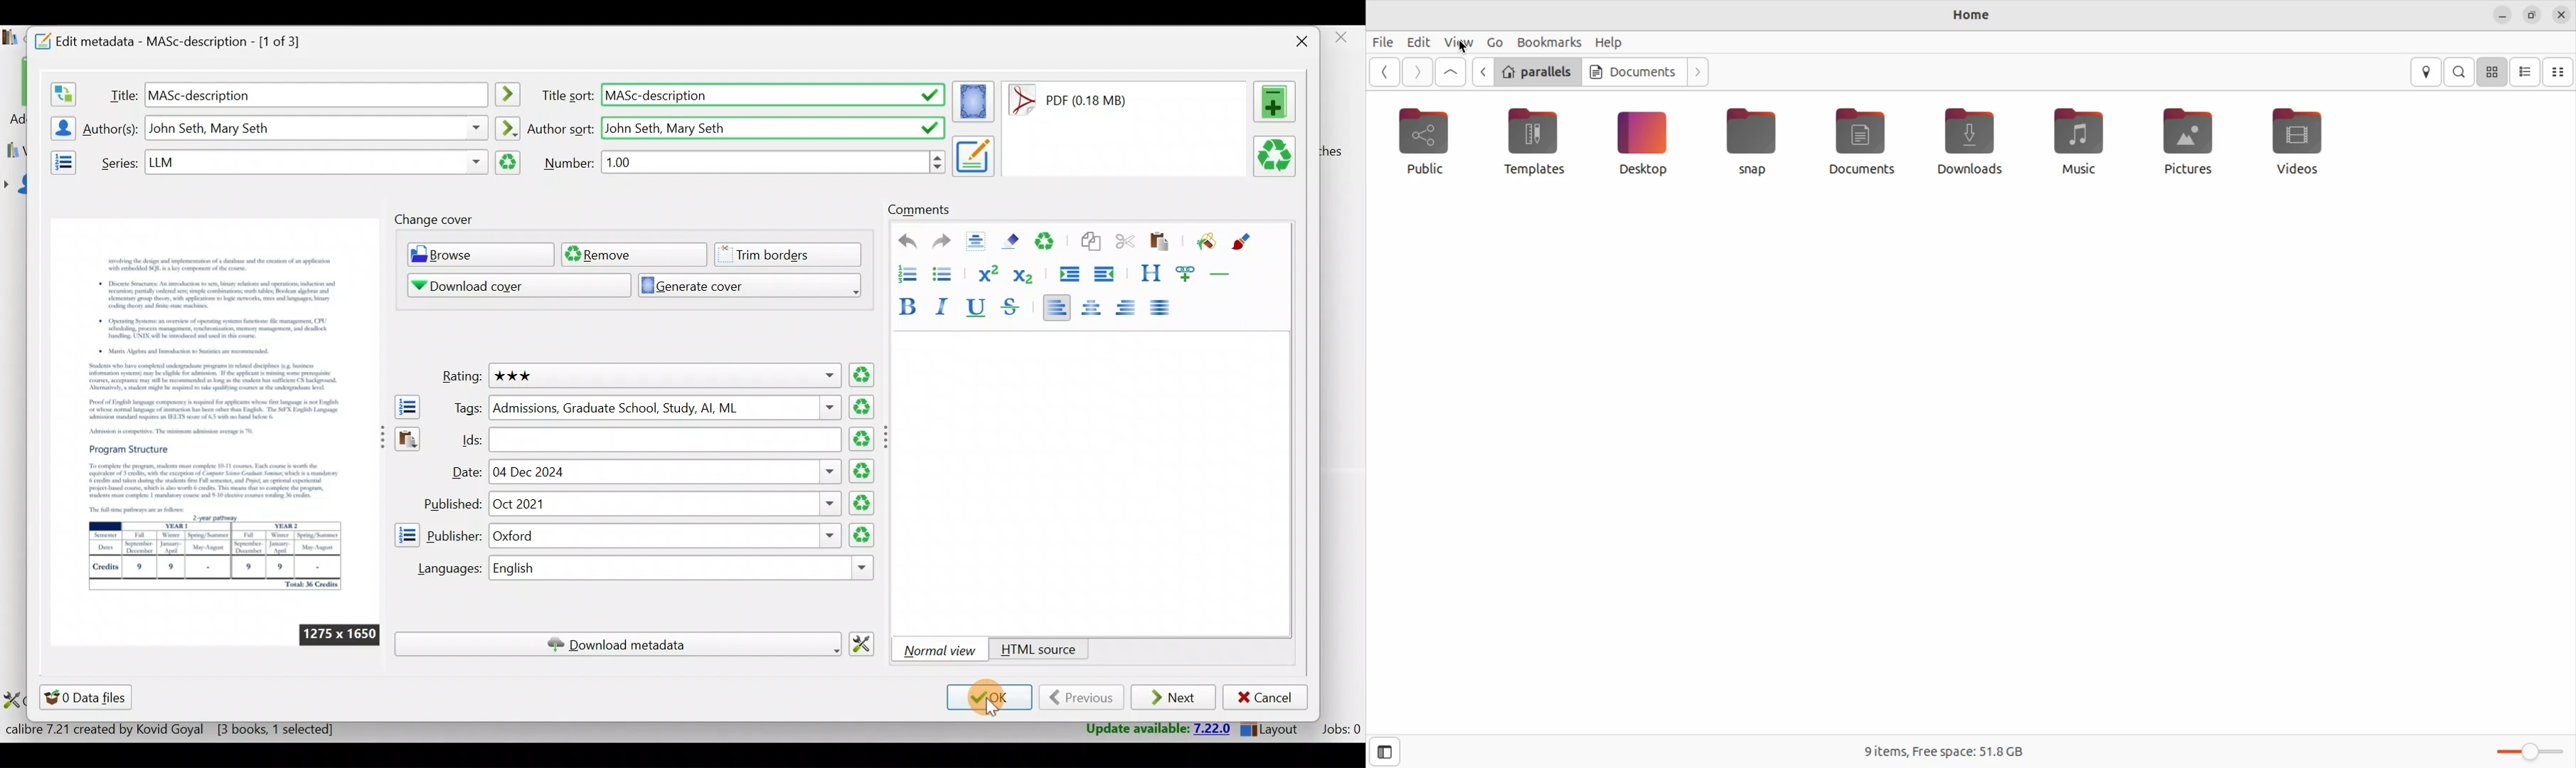  Describe the element at coordinates (454, 534) in the screenshot. I see `Publisher` at that location.